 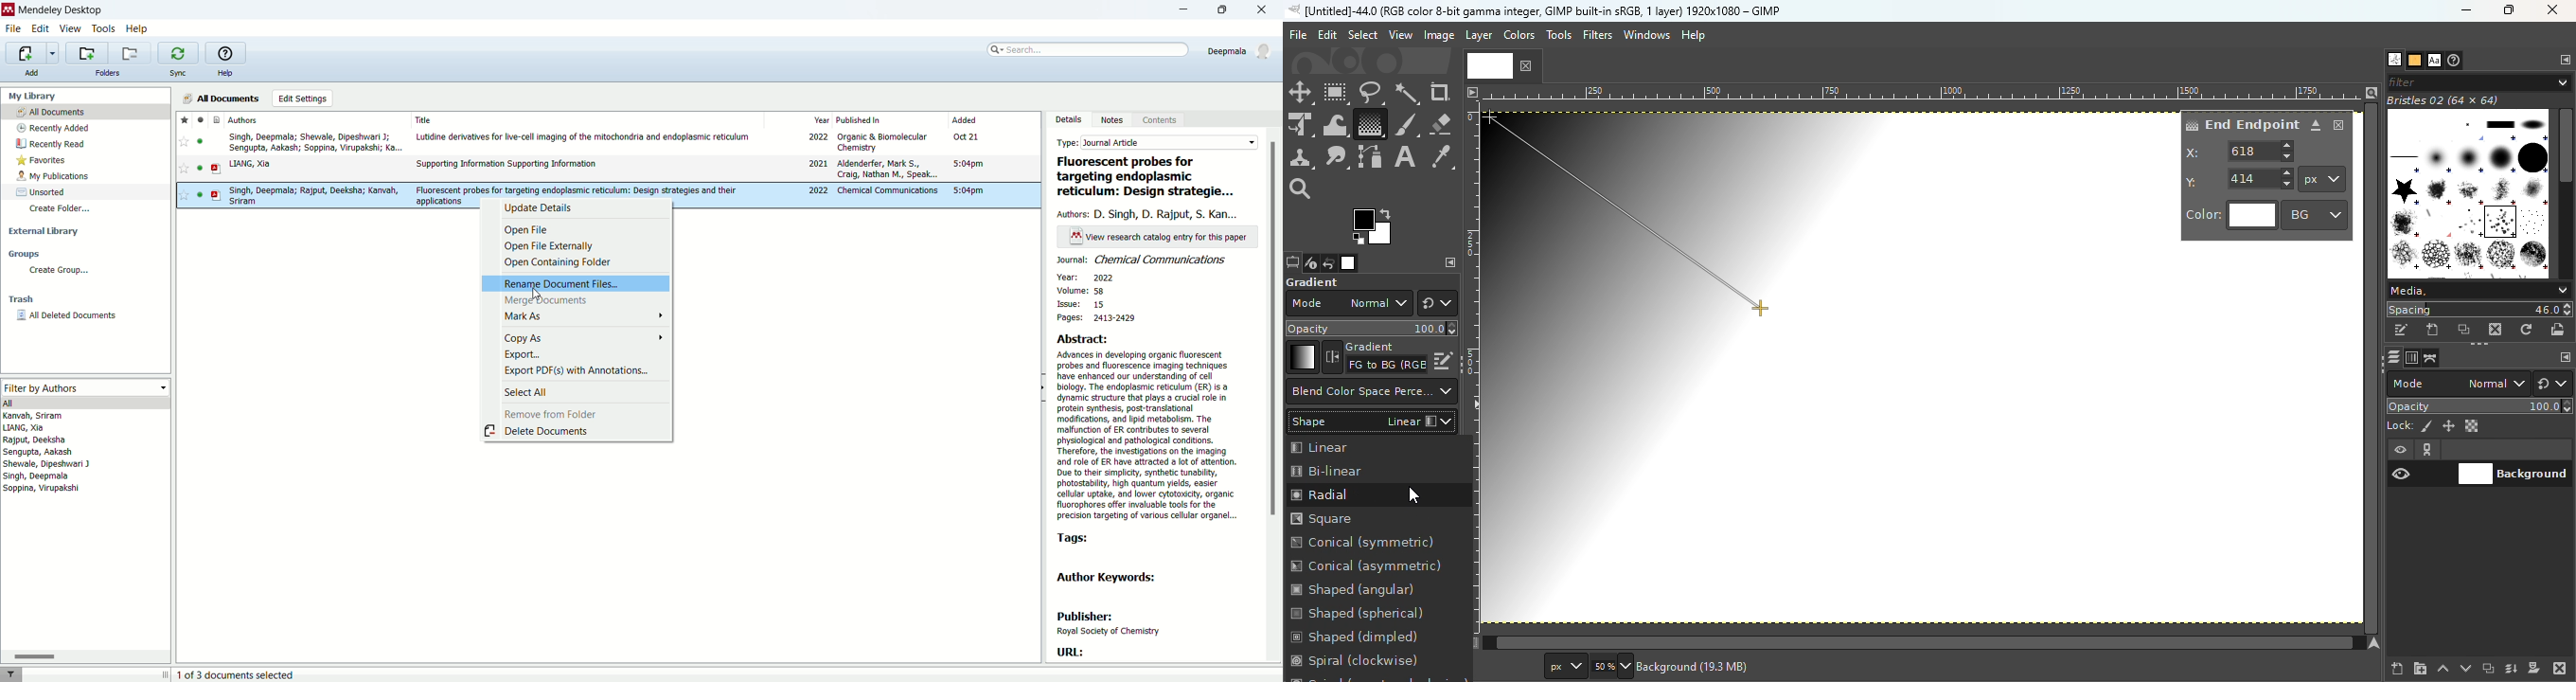 I want to click on Eraser tool, so click(x=1440, y=120).